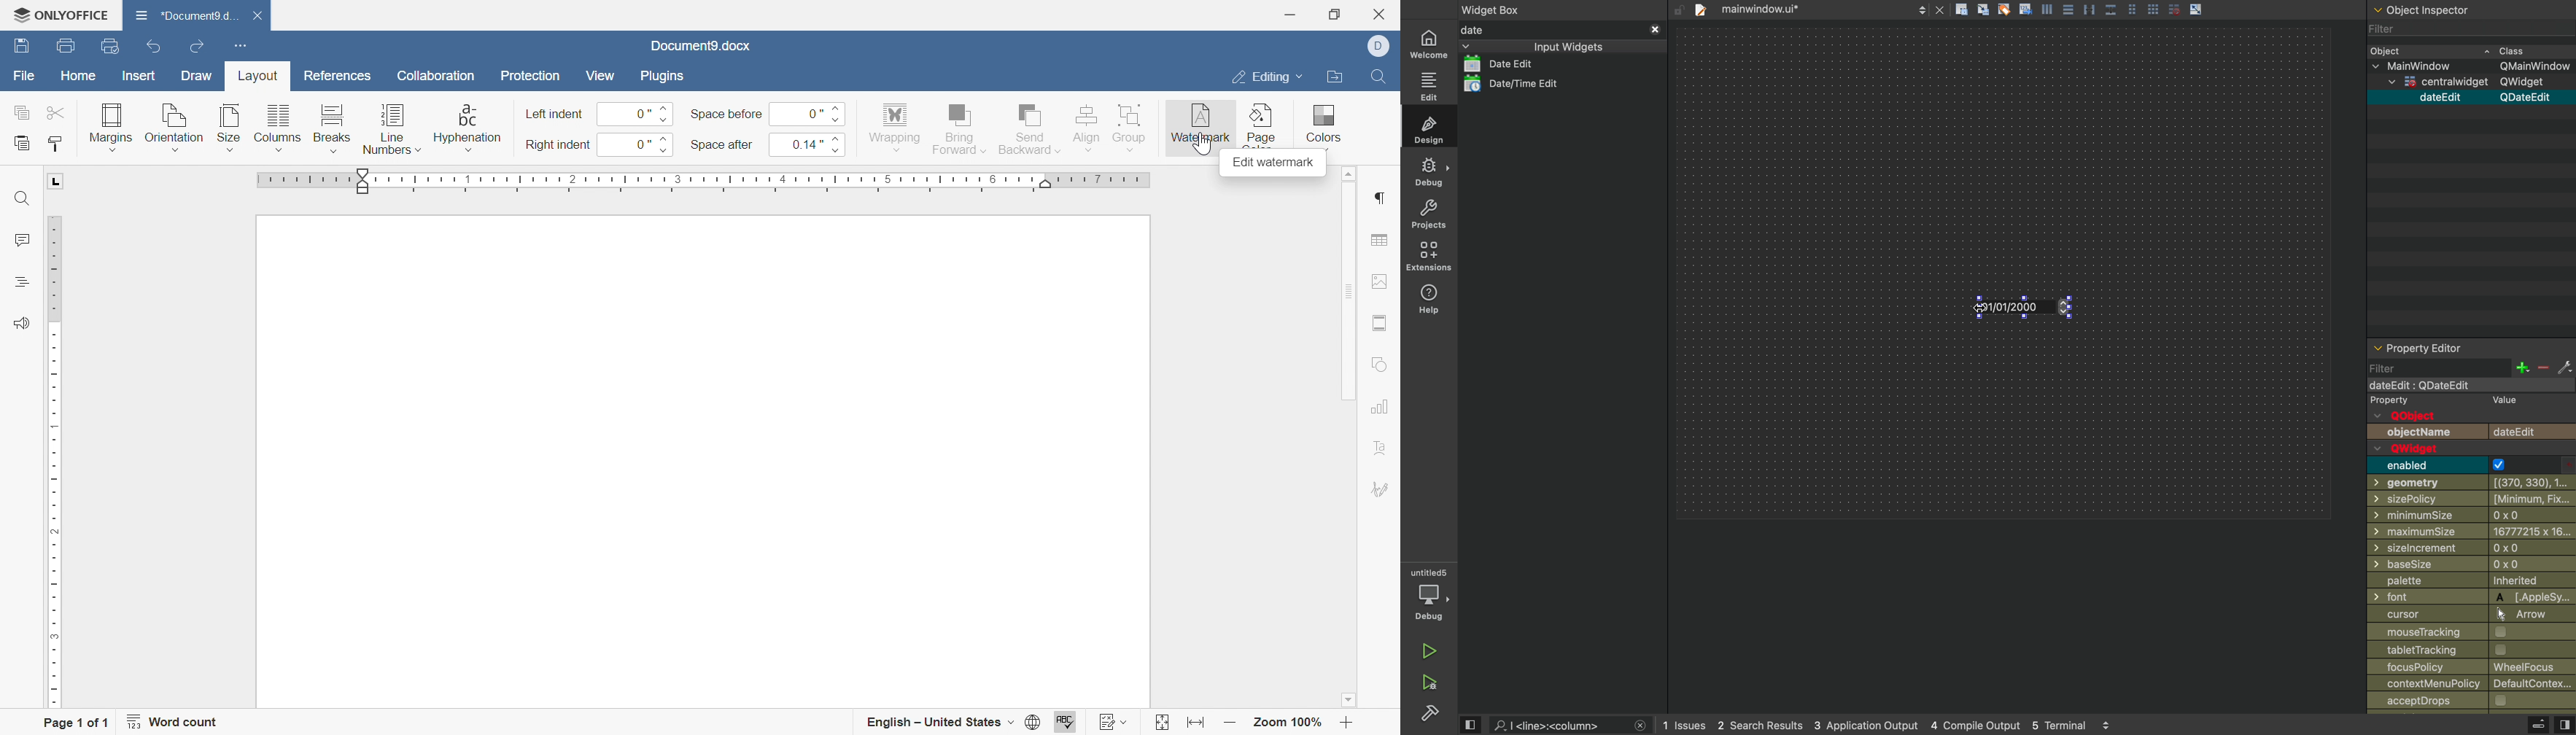 Image resolution: width=2576 pixels, height=756 pixels. What do you see at coordinates (2197, 9) in the screenshot?
I see `scale object` at bounding box center [2197, 9].